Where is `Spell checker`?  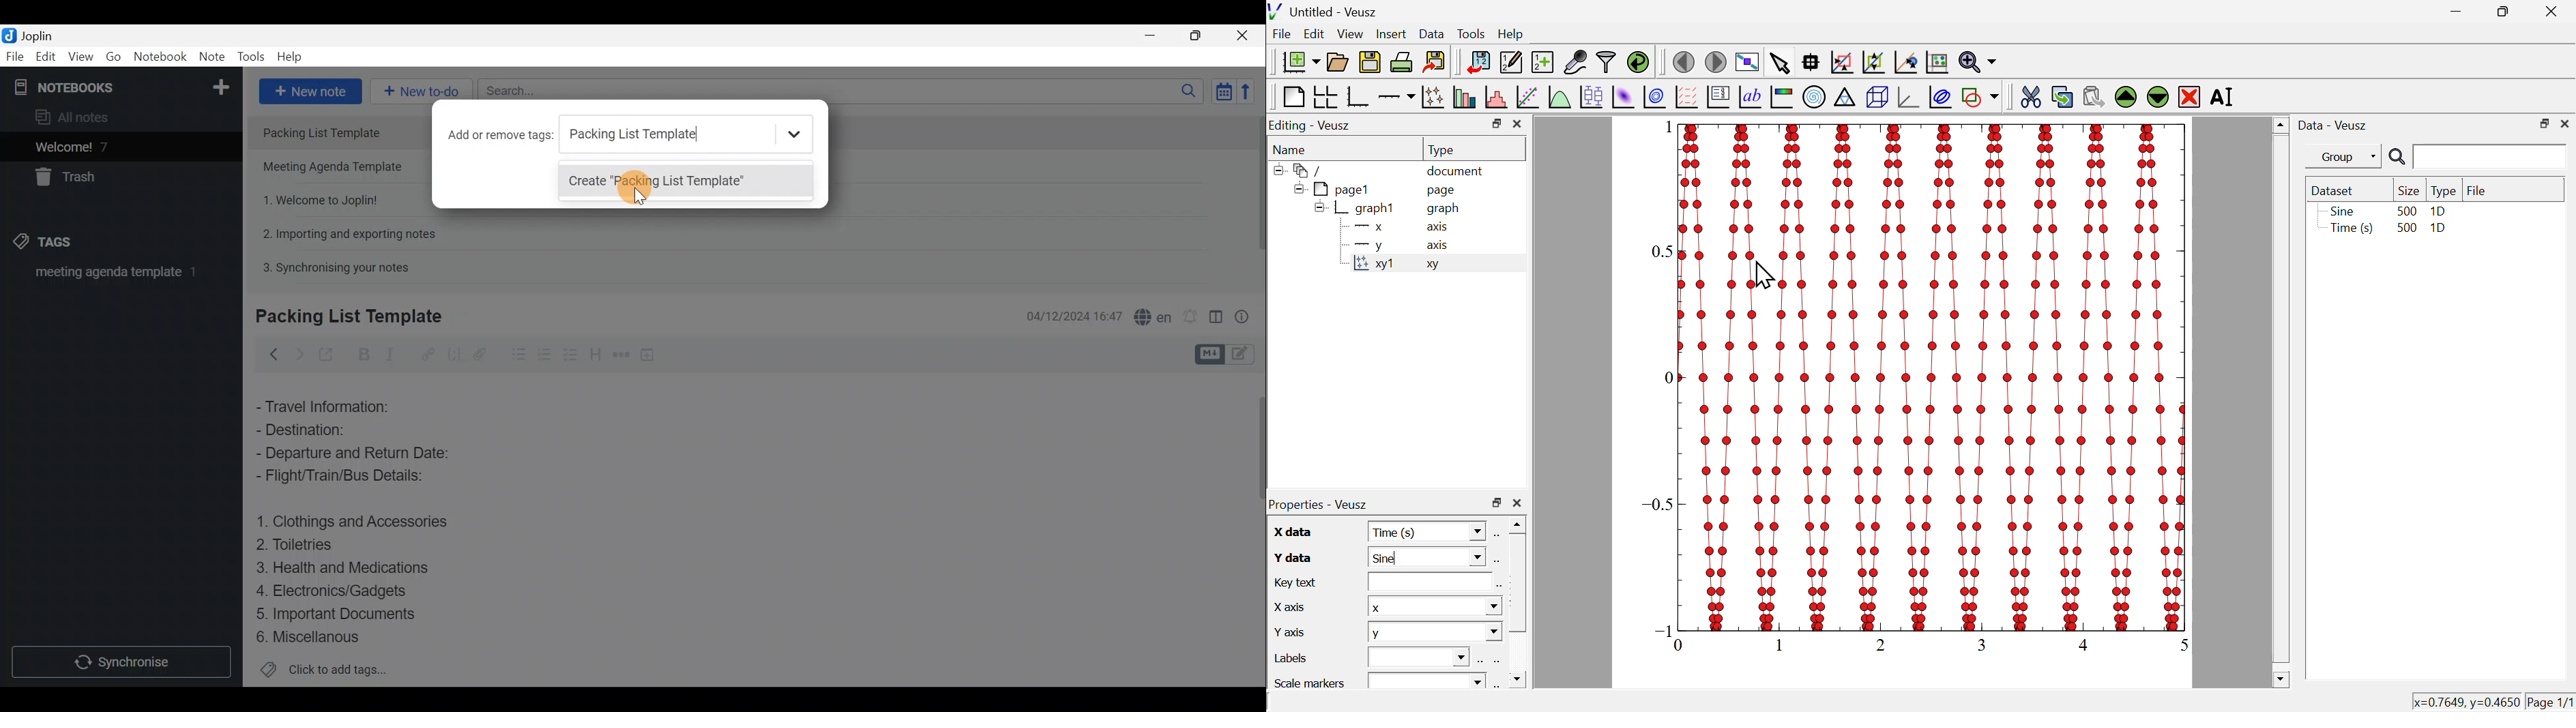 Spell checker is located at coordinates (1149, 314).